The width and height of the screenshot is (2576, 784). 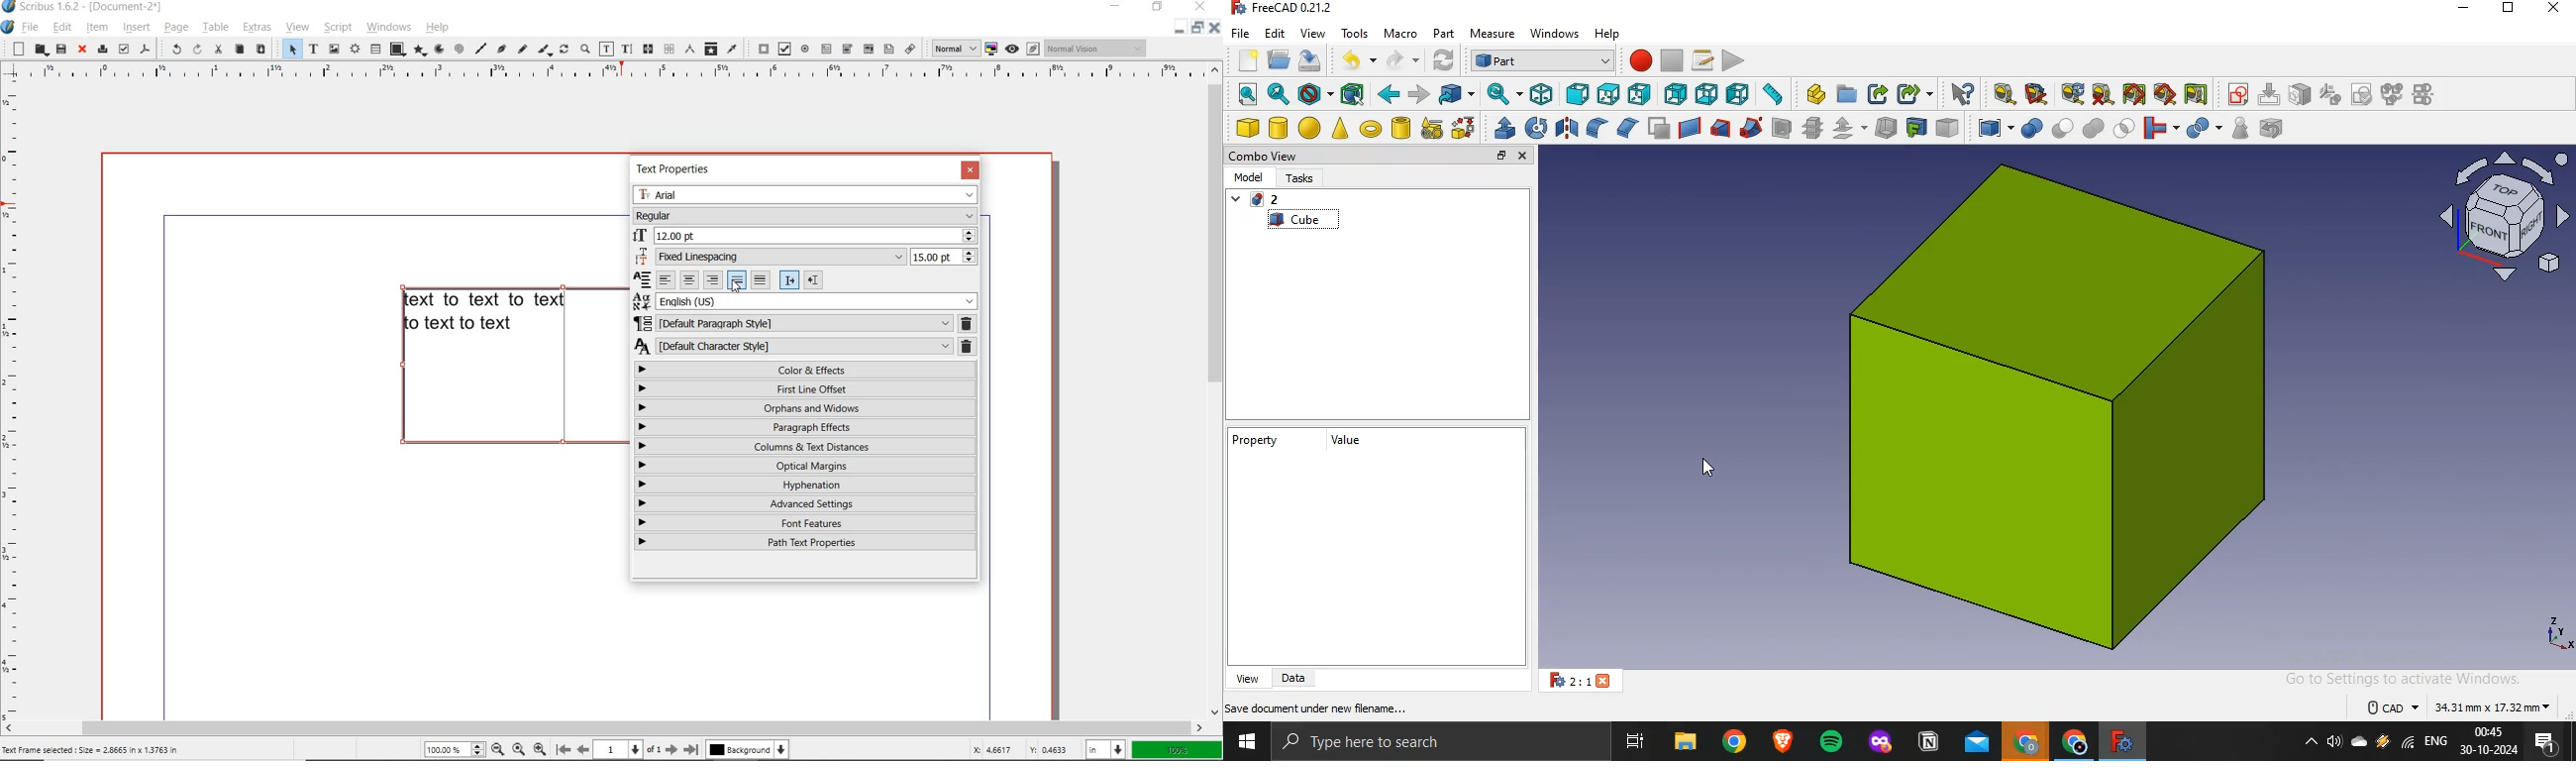 I want to click on select image preview quality, so click(x=952, y=47).